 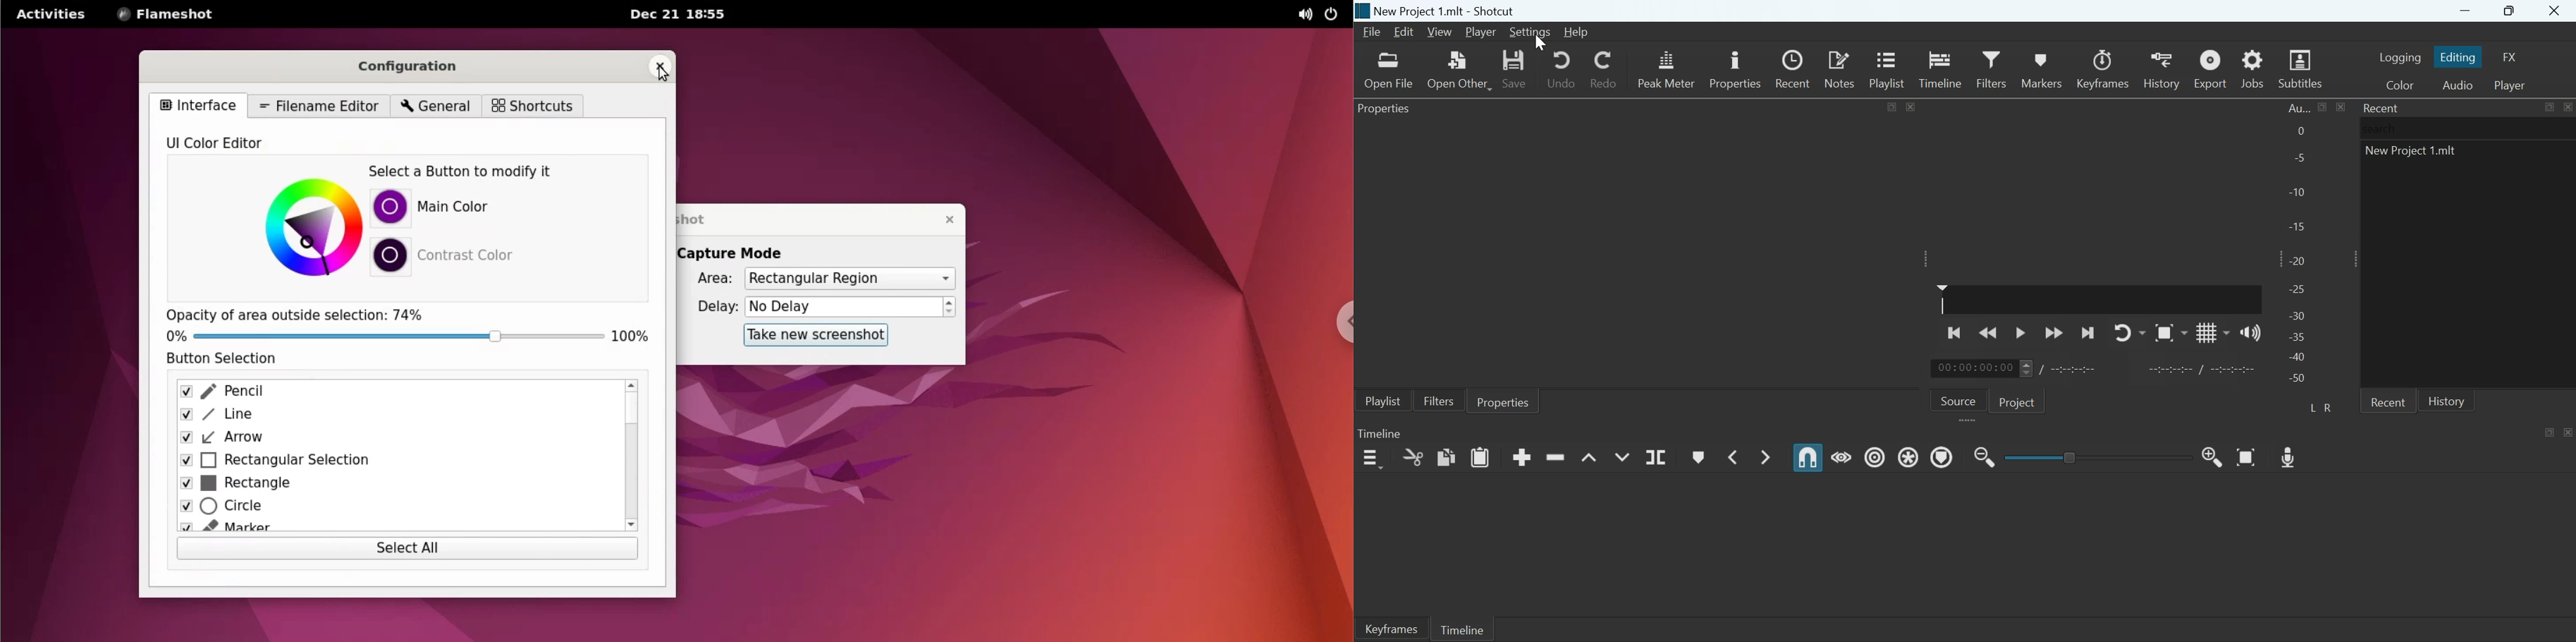 What do you see at coordinates (2556, 11) in the screenshot?
I see `Close` at bounding box center [2556, 11].